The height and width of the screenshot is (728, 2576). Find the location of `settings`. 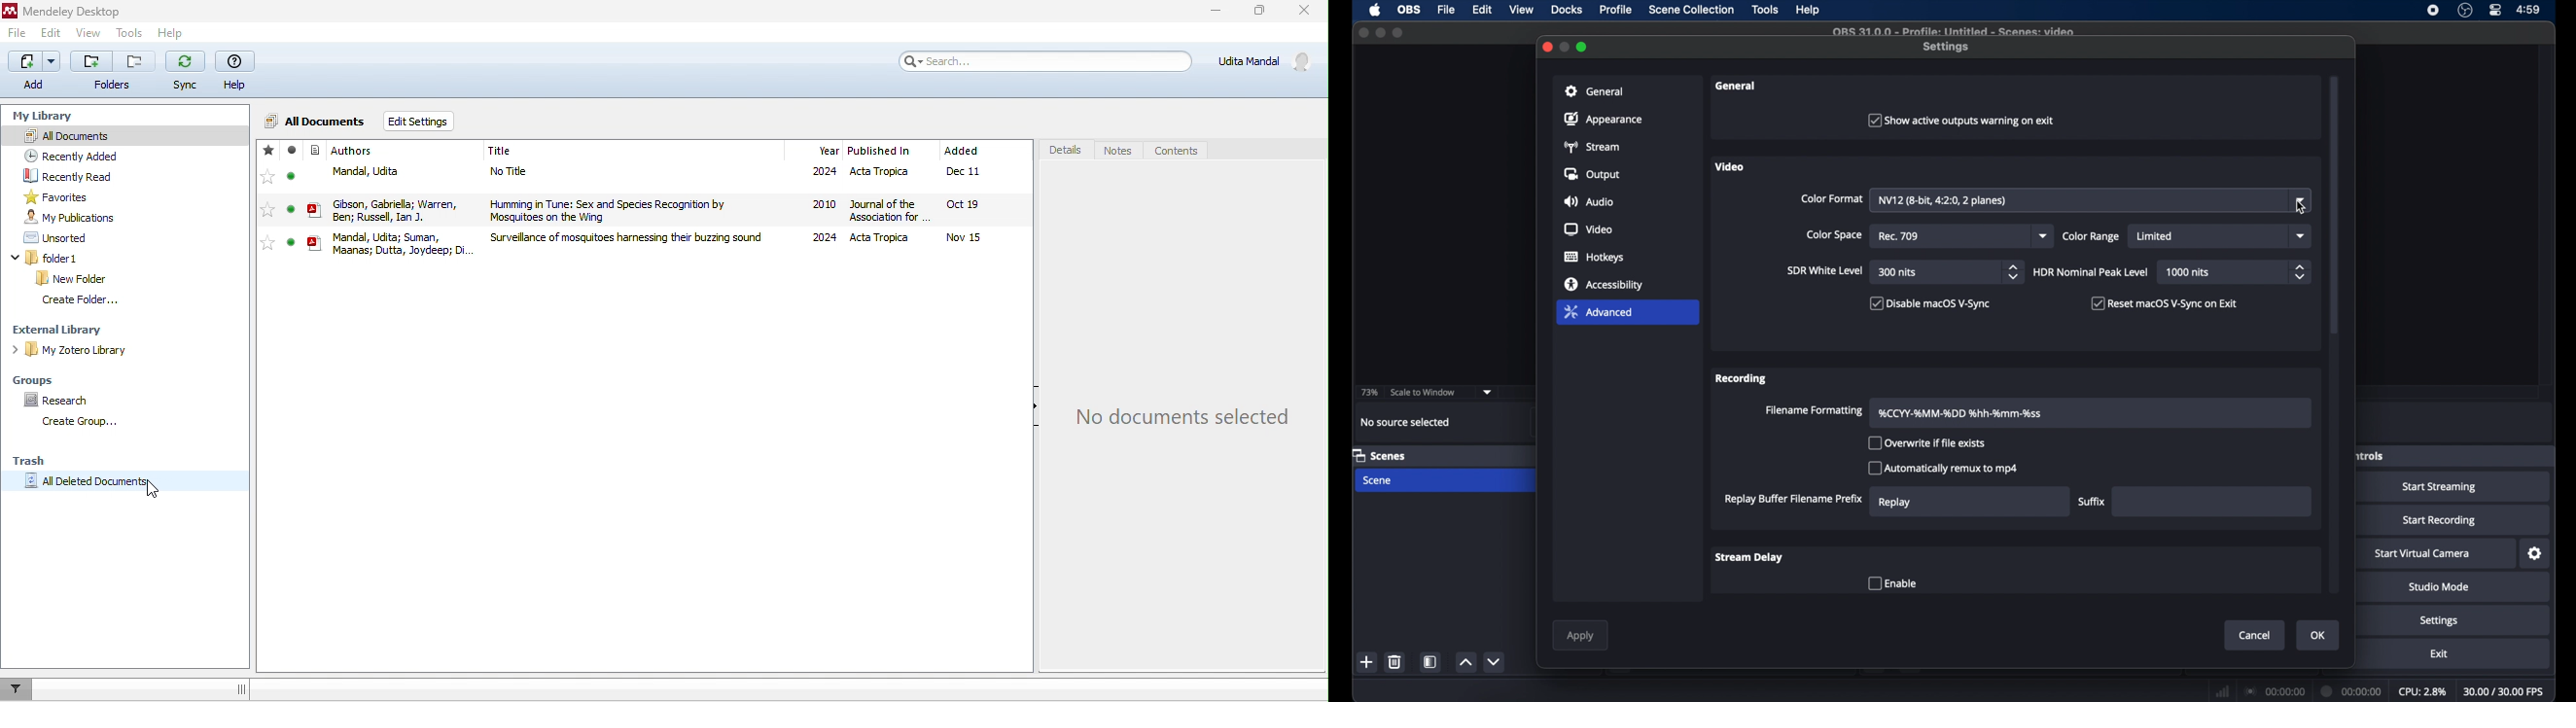

settings is located at coordinates (2535, 554).